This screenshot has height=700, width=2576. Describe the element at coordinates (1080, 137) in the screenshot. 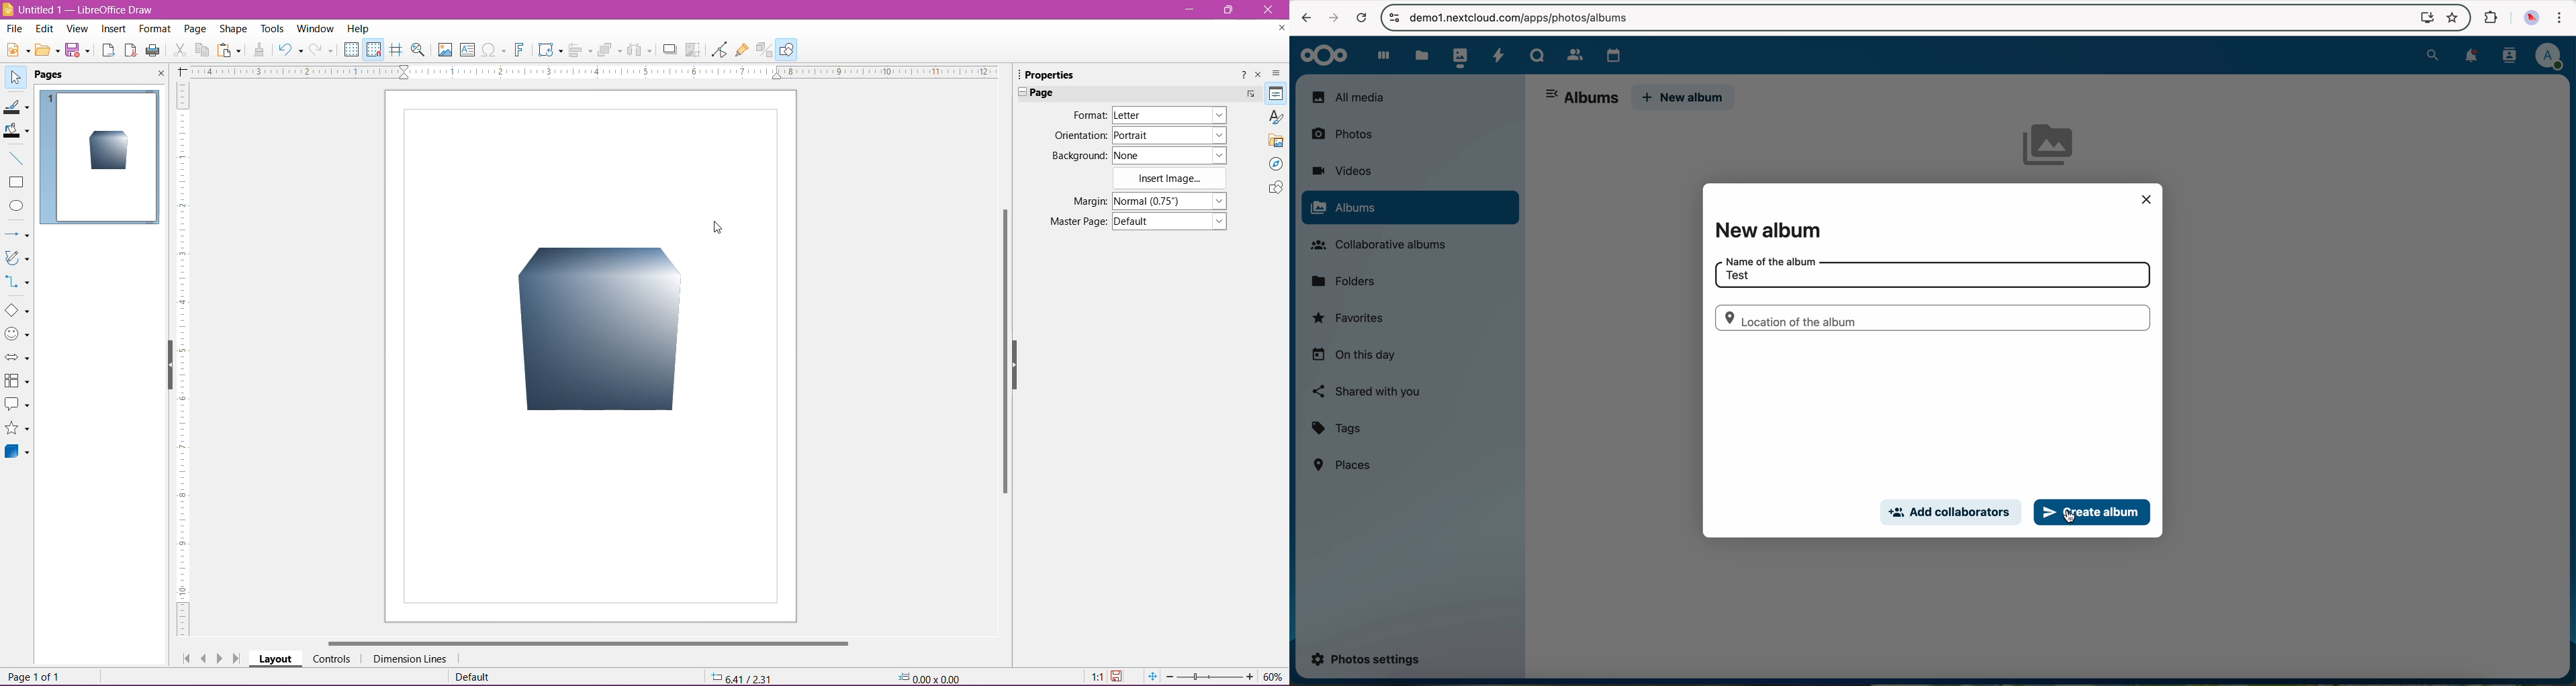

I see `Orientation` at that location.